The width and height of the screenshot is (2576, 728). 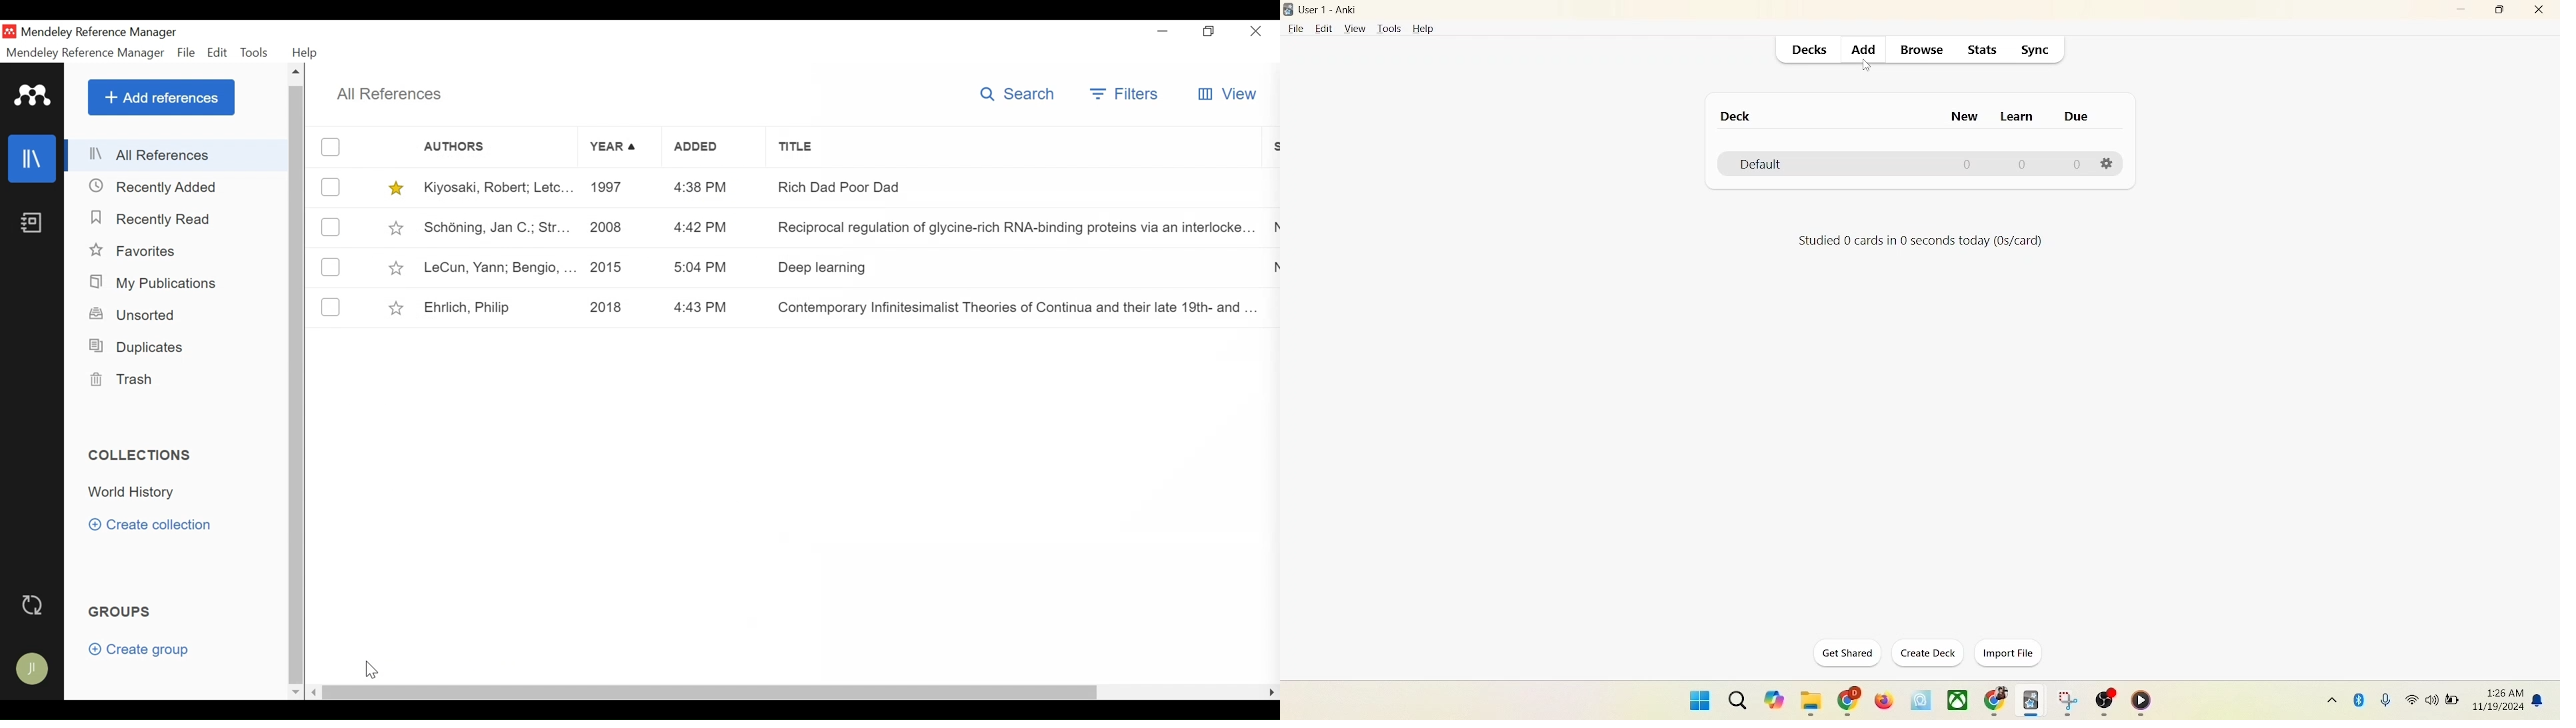 What do you see at coordinates (1692, 699) in the screenshot?
I see `window` at bounding box center [1692, 699].